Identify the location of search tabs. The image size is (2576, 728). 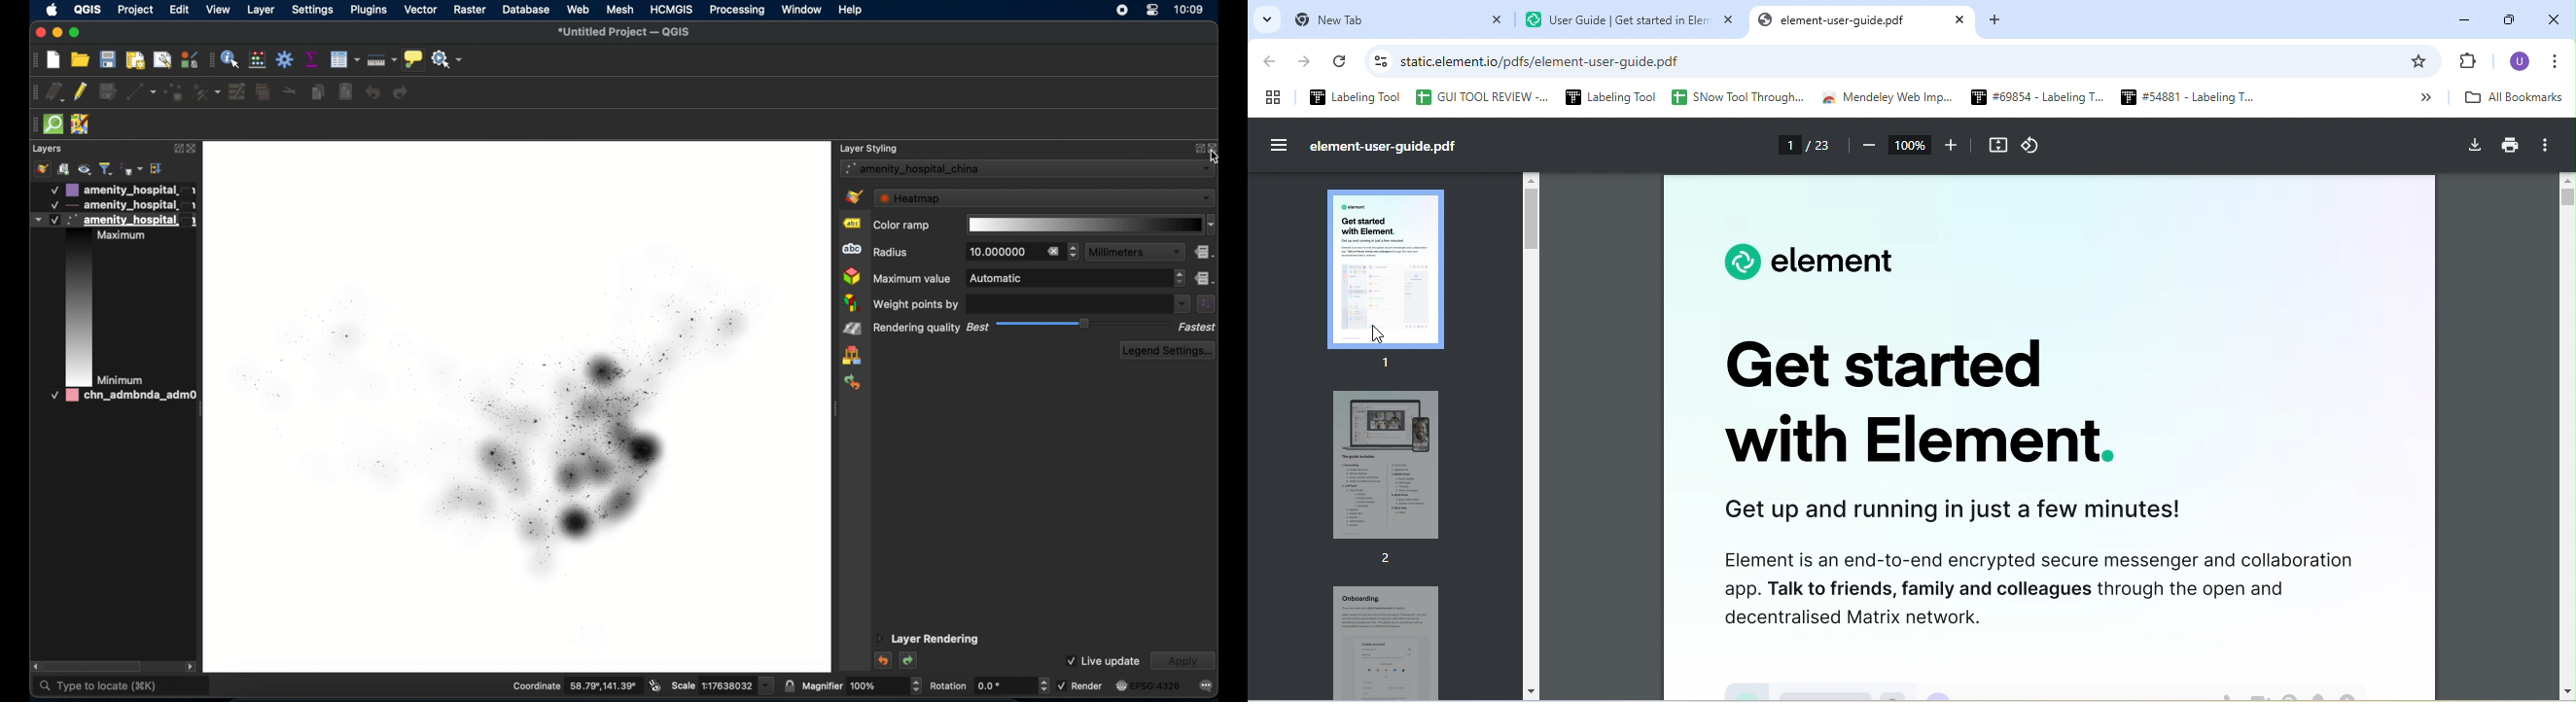
(1267, 20).